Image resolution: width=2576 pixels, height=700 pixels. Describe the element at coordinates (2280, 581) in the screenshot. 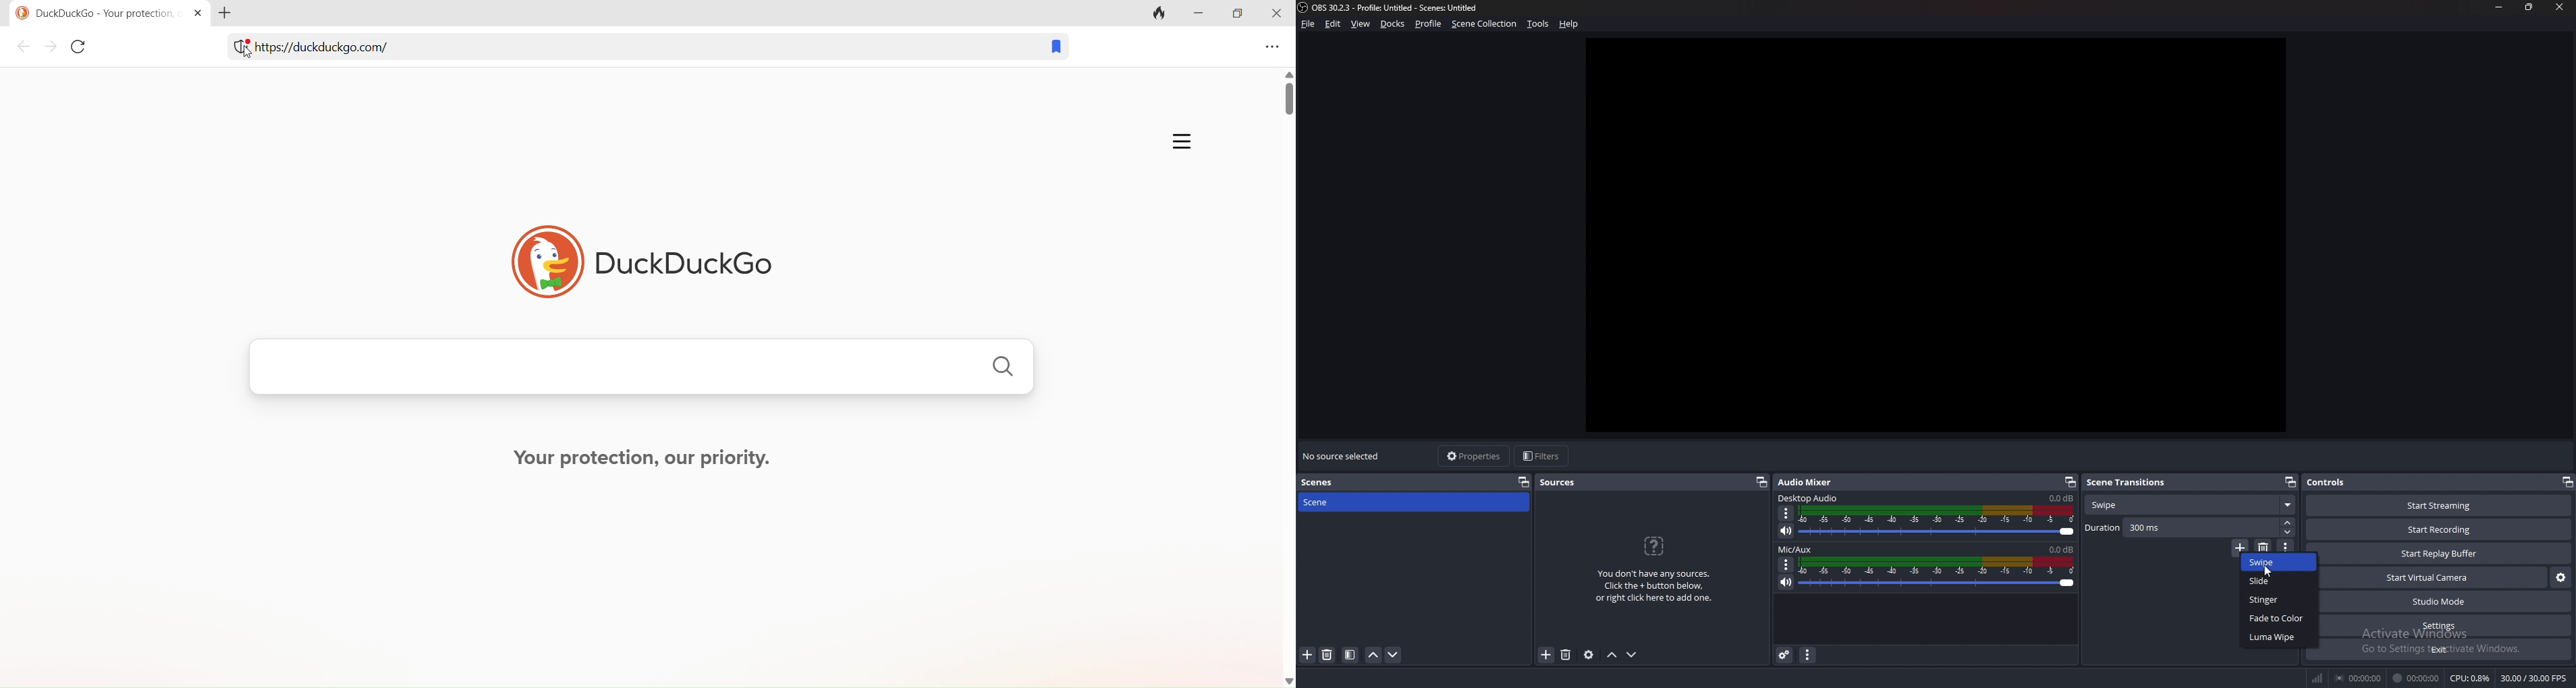

I see `slide` at that location.